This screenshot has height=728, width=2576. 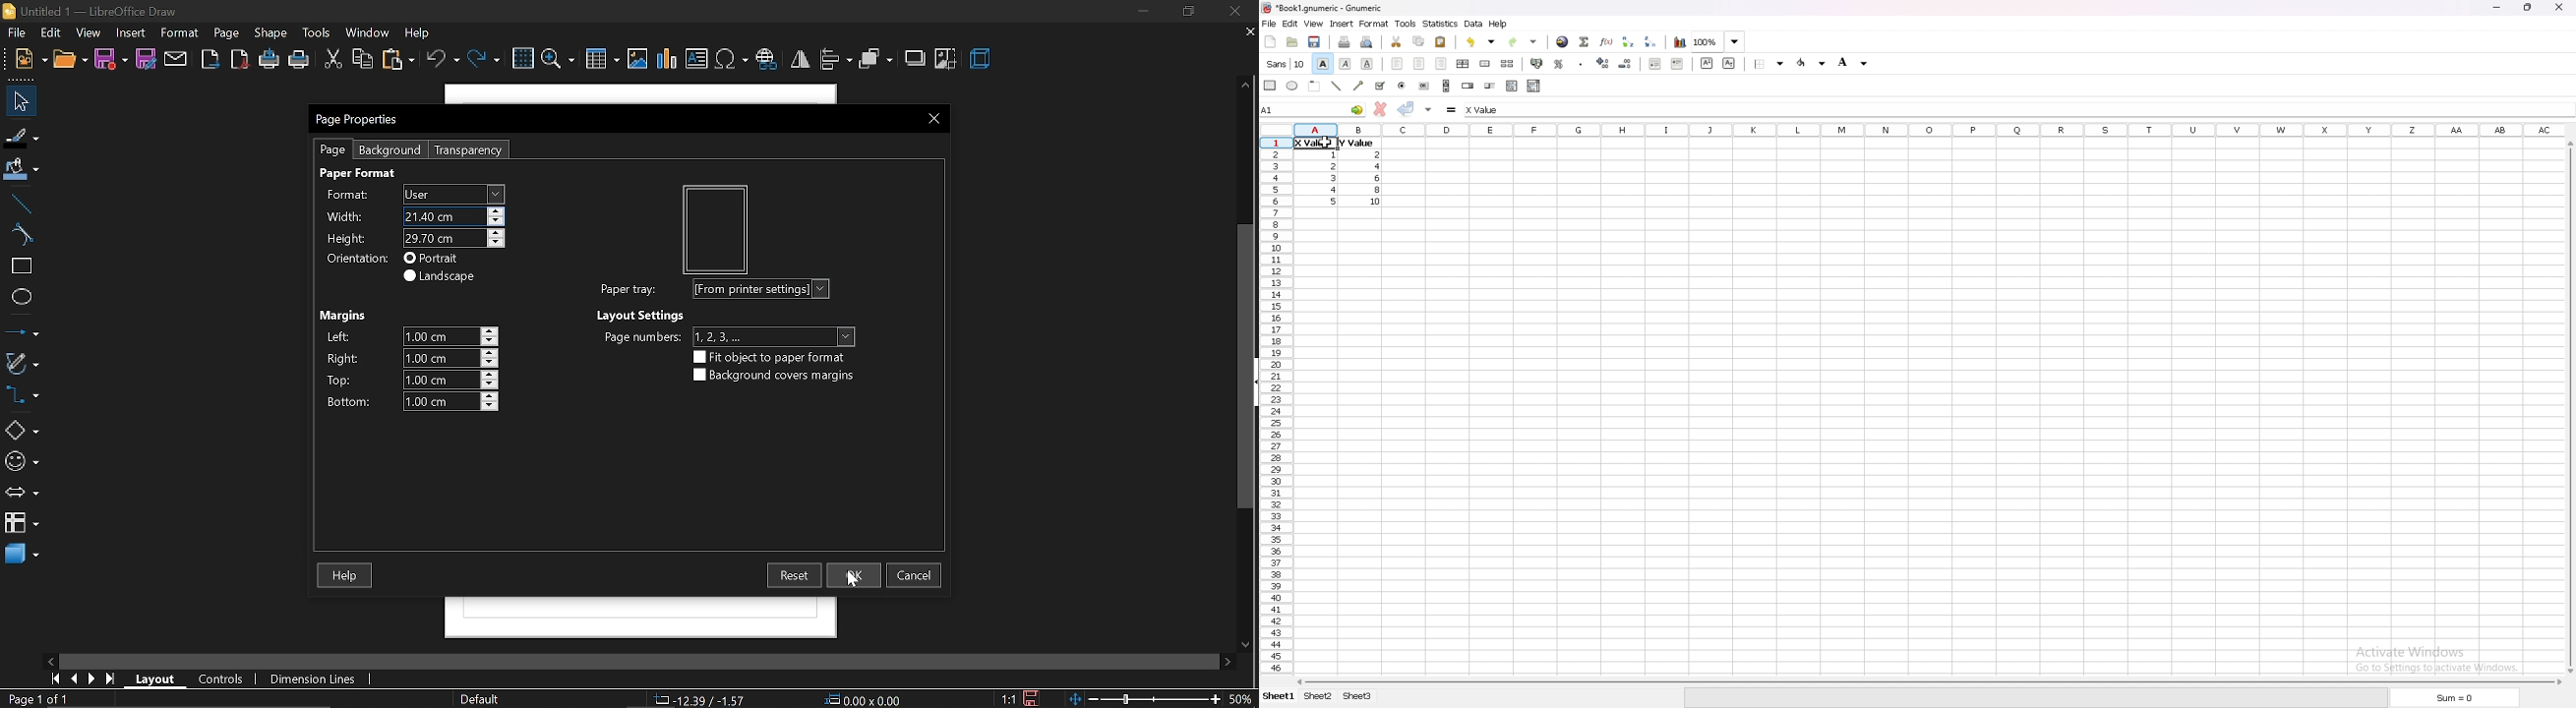 What do you see at coordinates (1184, 12) in the screenshot?
I see `restore down` at bounding box center [1184, 12].